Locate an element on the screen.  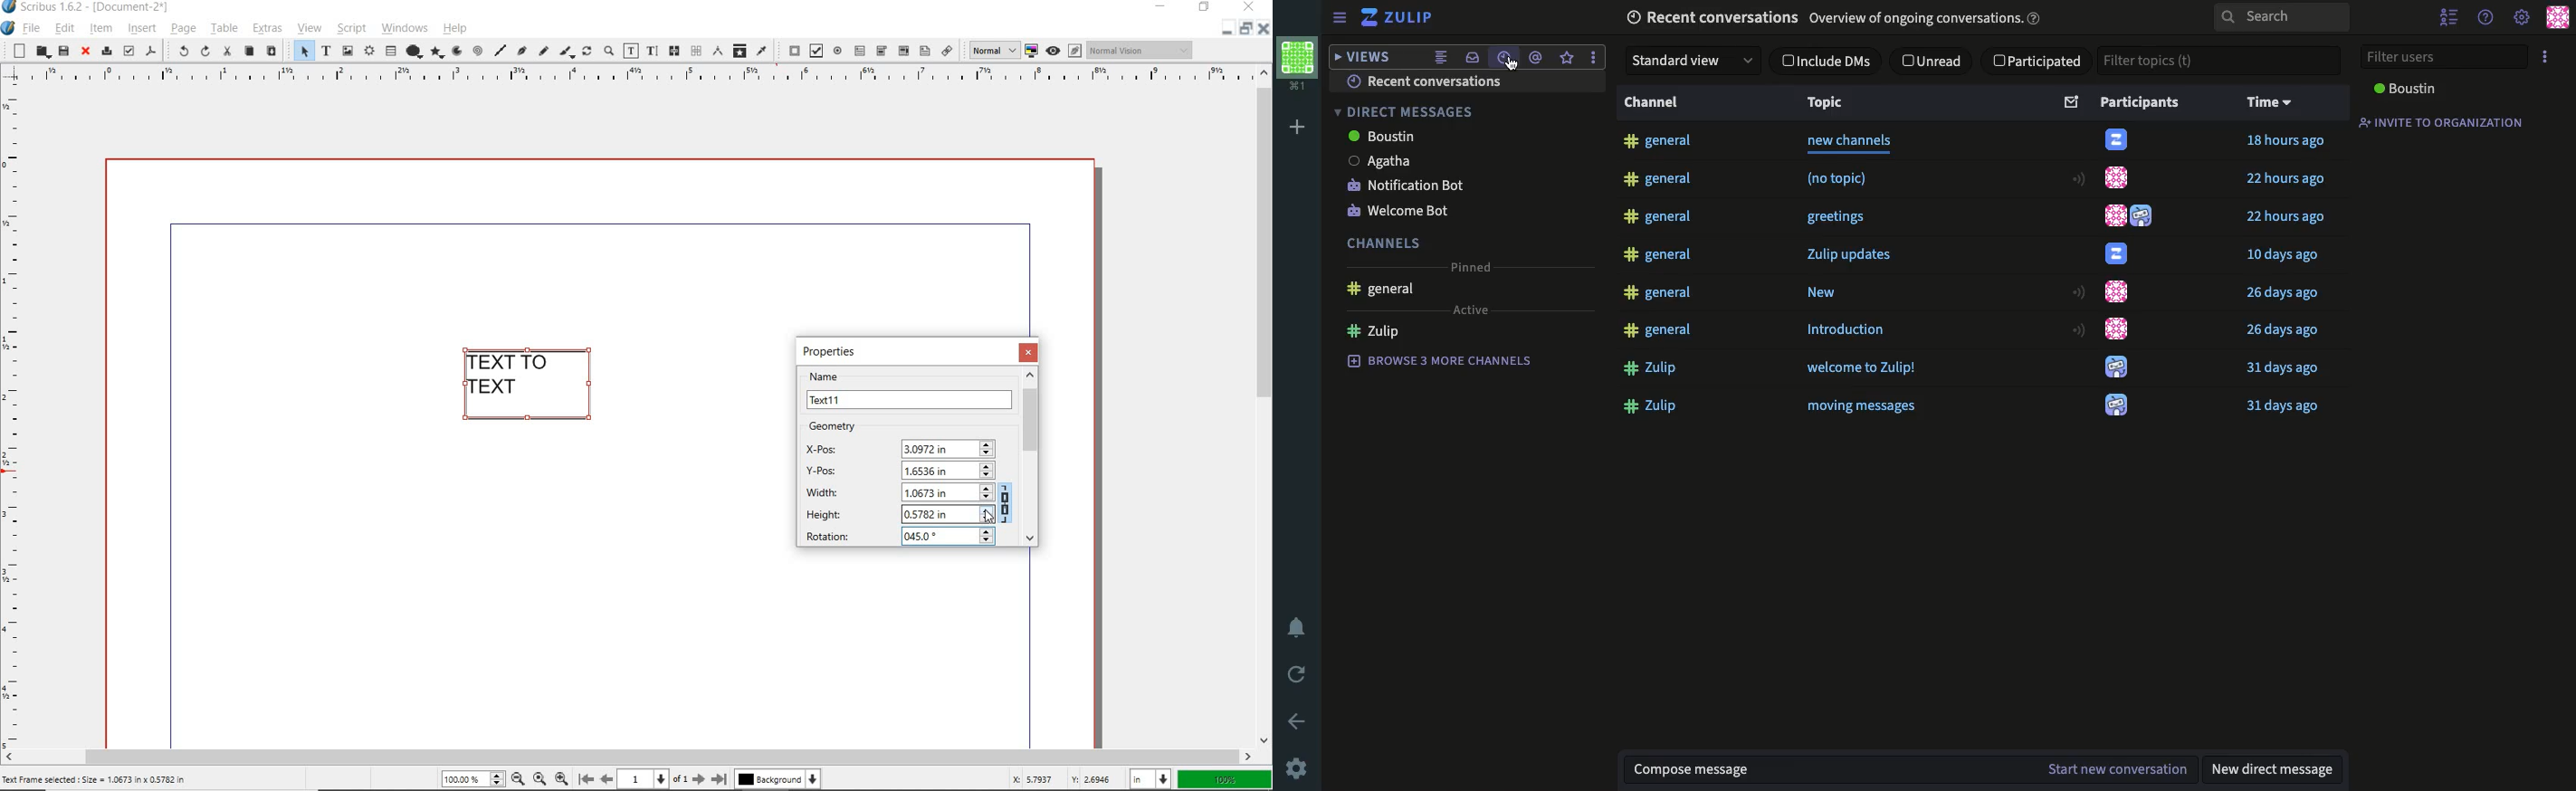
settings is located at coordinates (1294, 768).